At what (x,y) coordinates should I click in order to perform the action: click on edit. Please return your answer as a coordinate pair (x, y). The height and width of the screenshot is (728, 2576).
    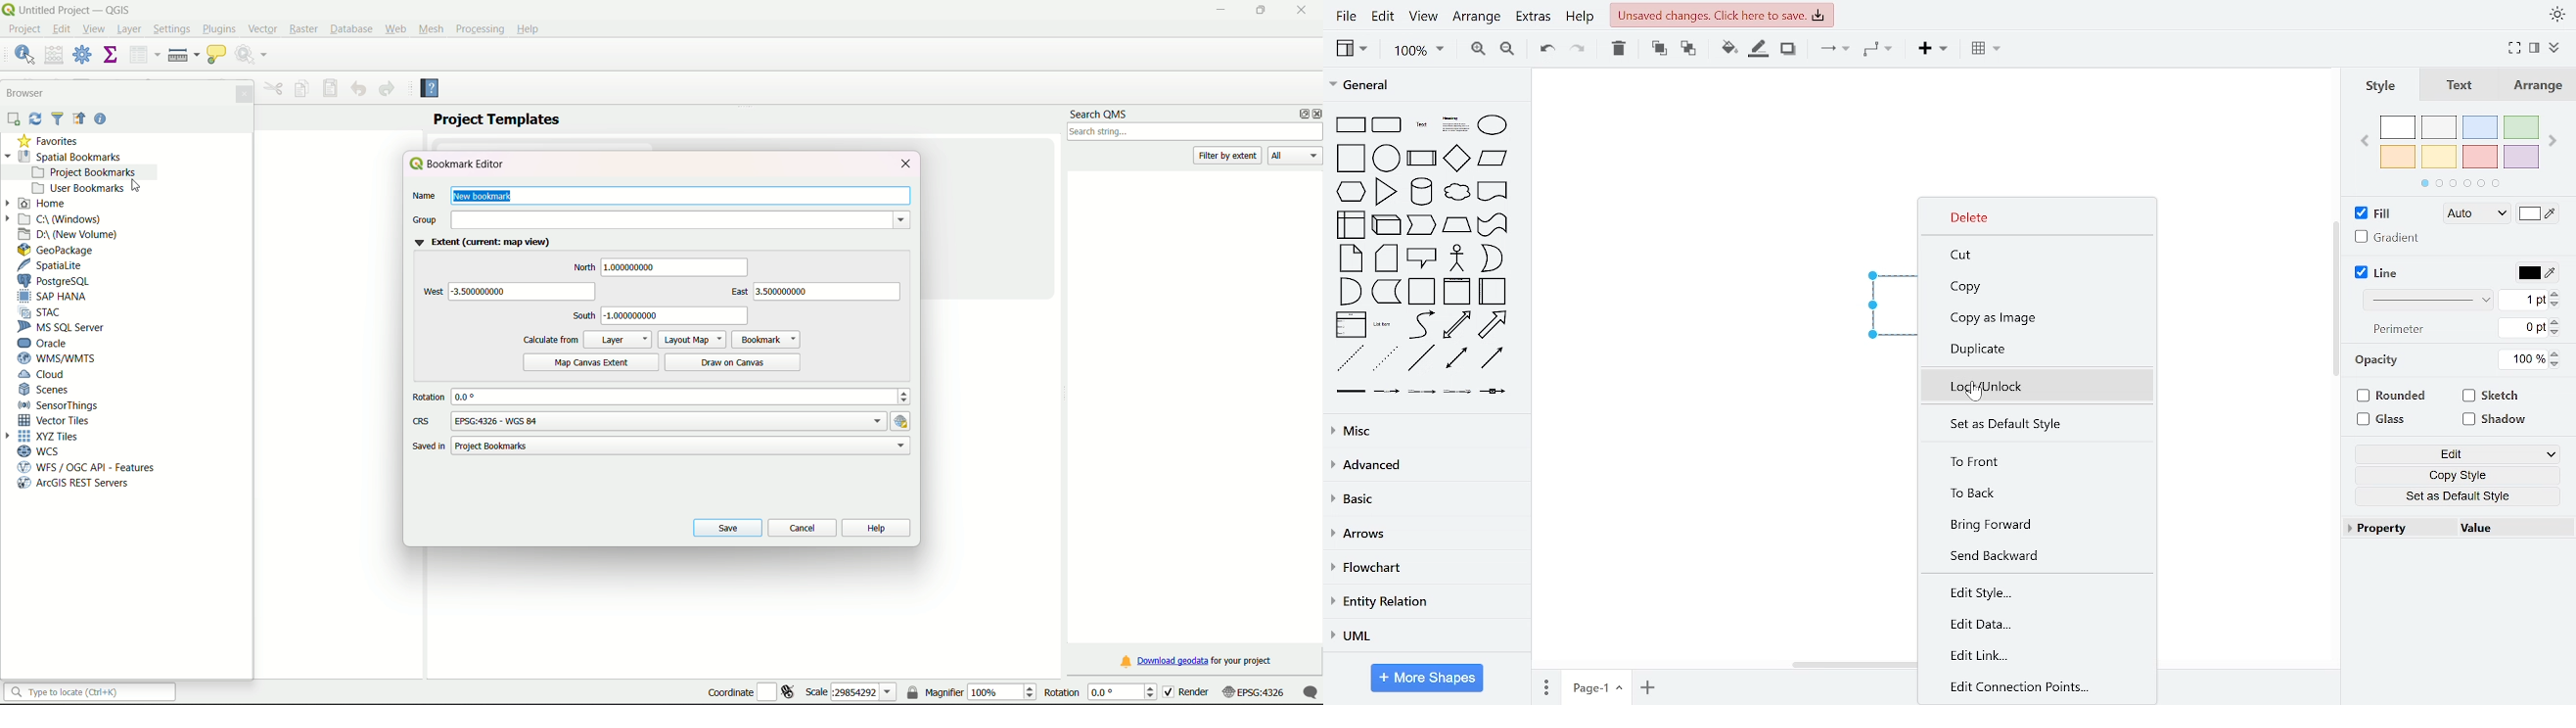
    Looking at the image, I should click on (1383, 17).